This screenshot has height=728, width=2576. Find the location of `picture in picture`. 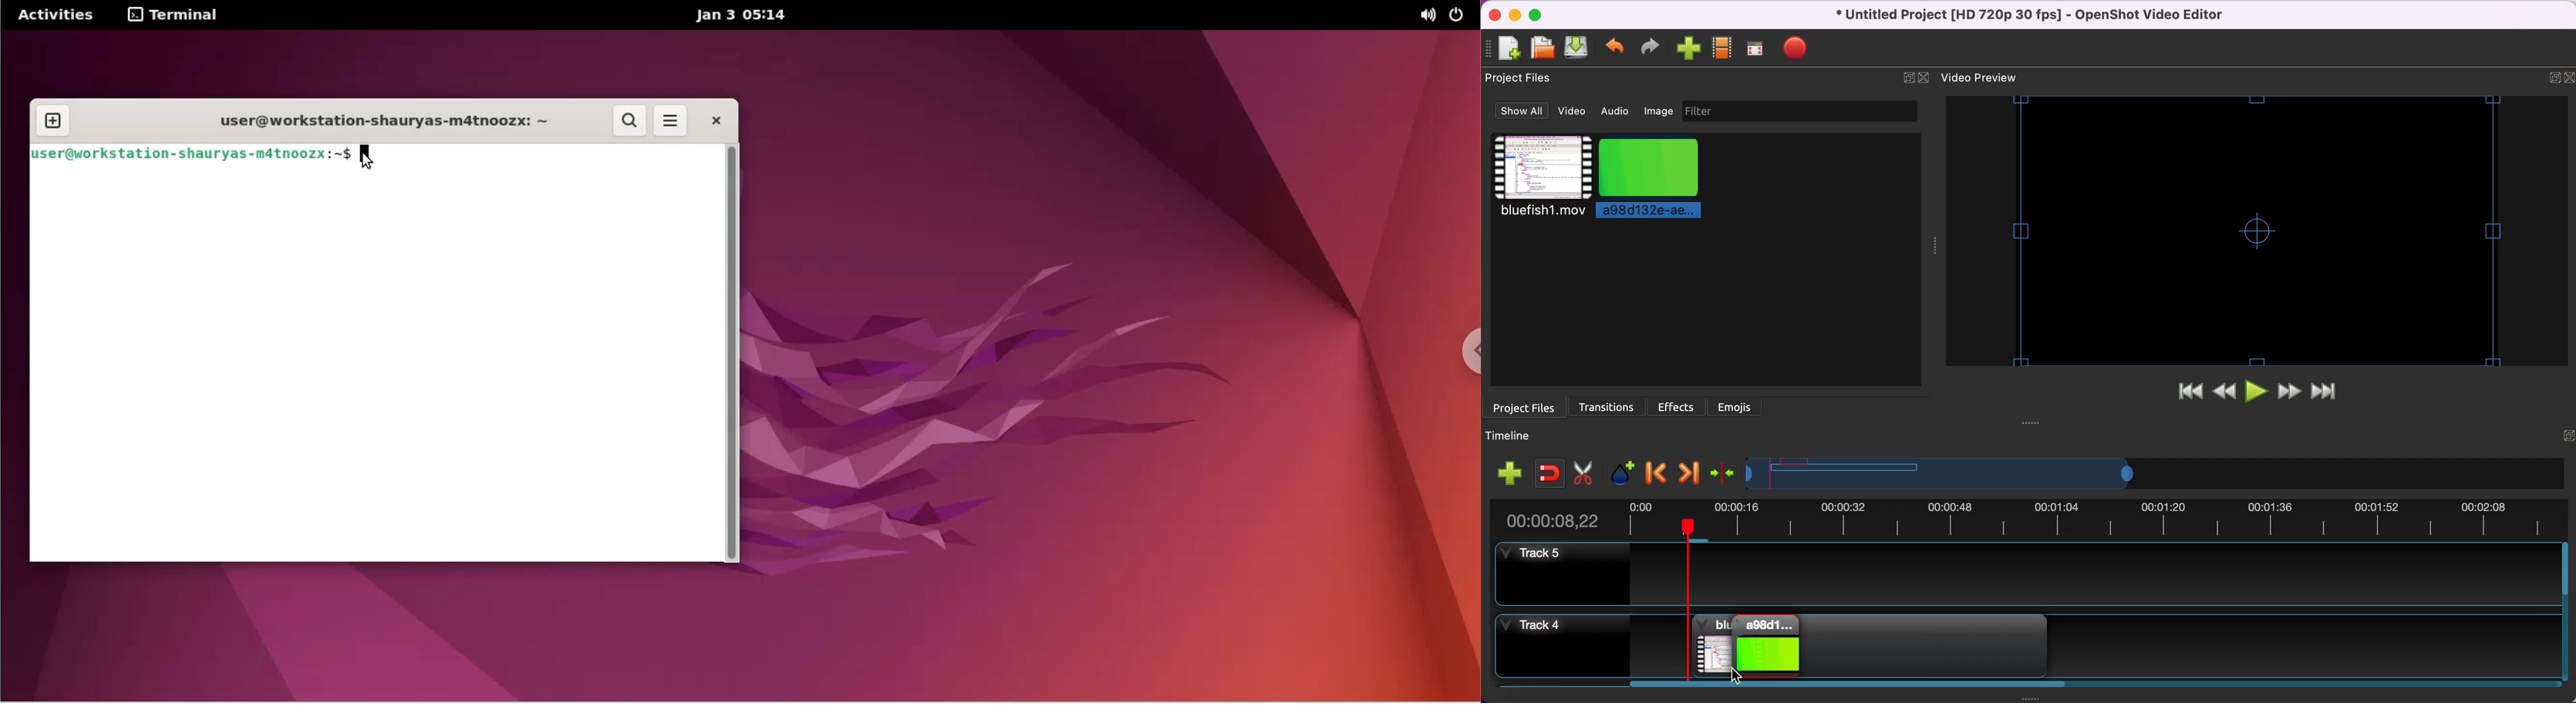

picture in picture is located at coordinates (1750, 646).